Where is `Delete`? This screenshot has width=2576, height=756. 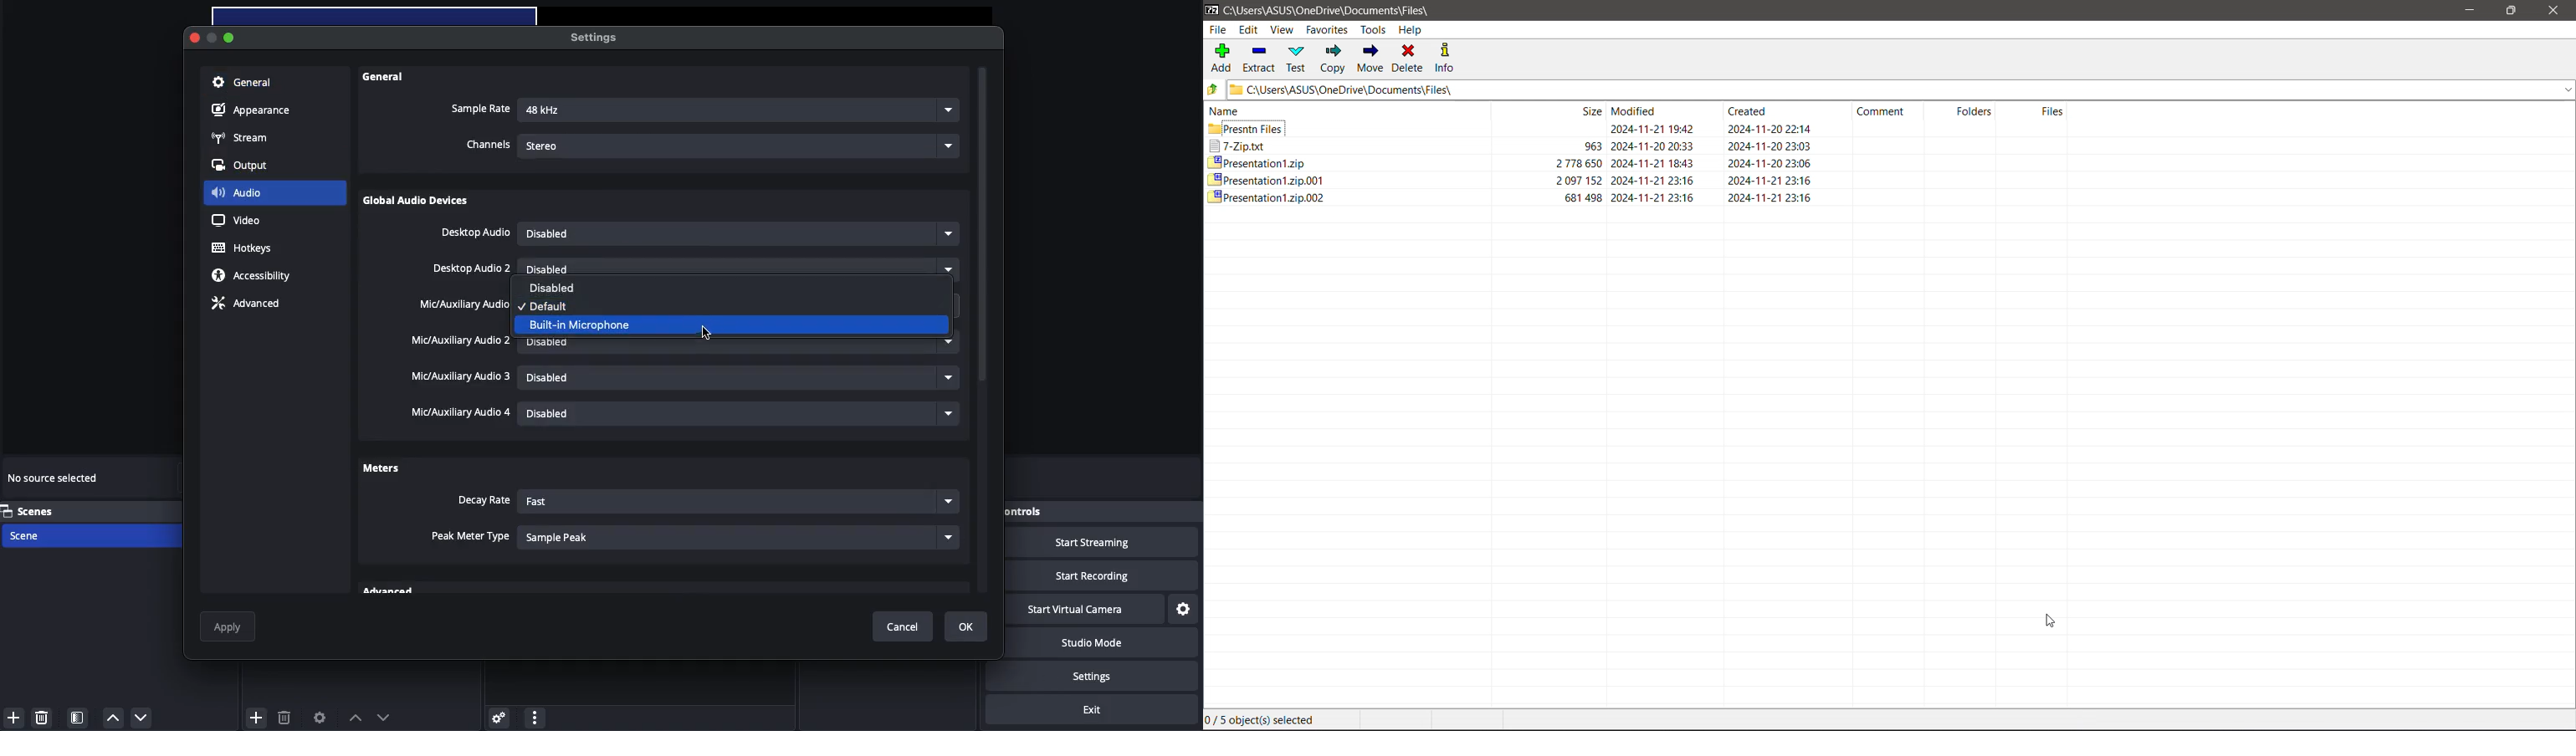
Delete is located at coordinates (284, 717).